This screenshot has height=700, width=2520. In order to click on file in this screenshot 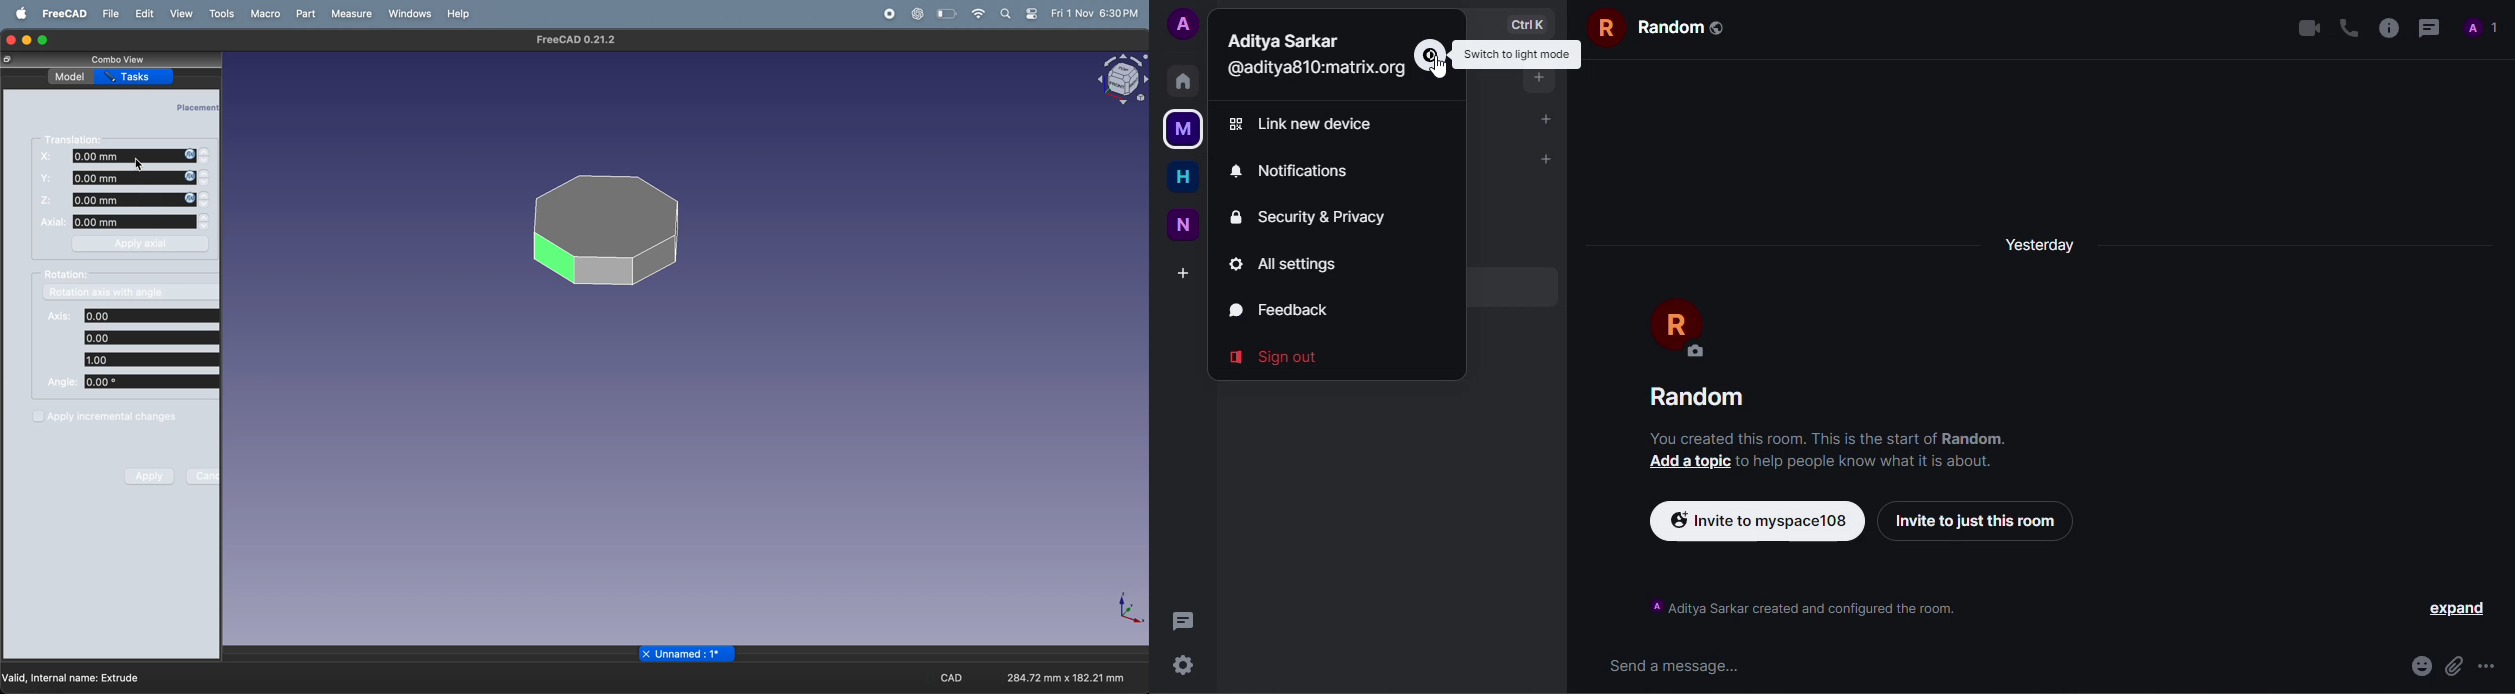, I will do `click(110, 13)`.